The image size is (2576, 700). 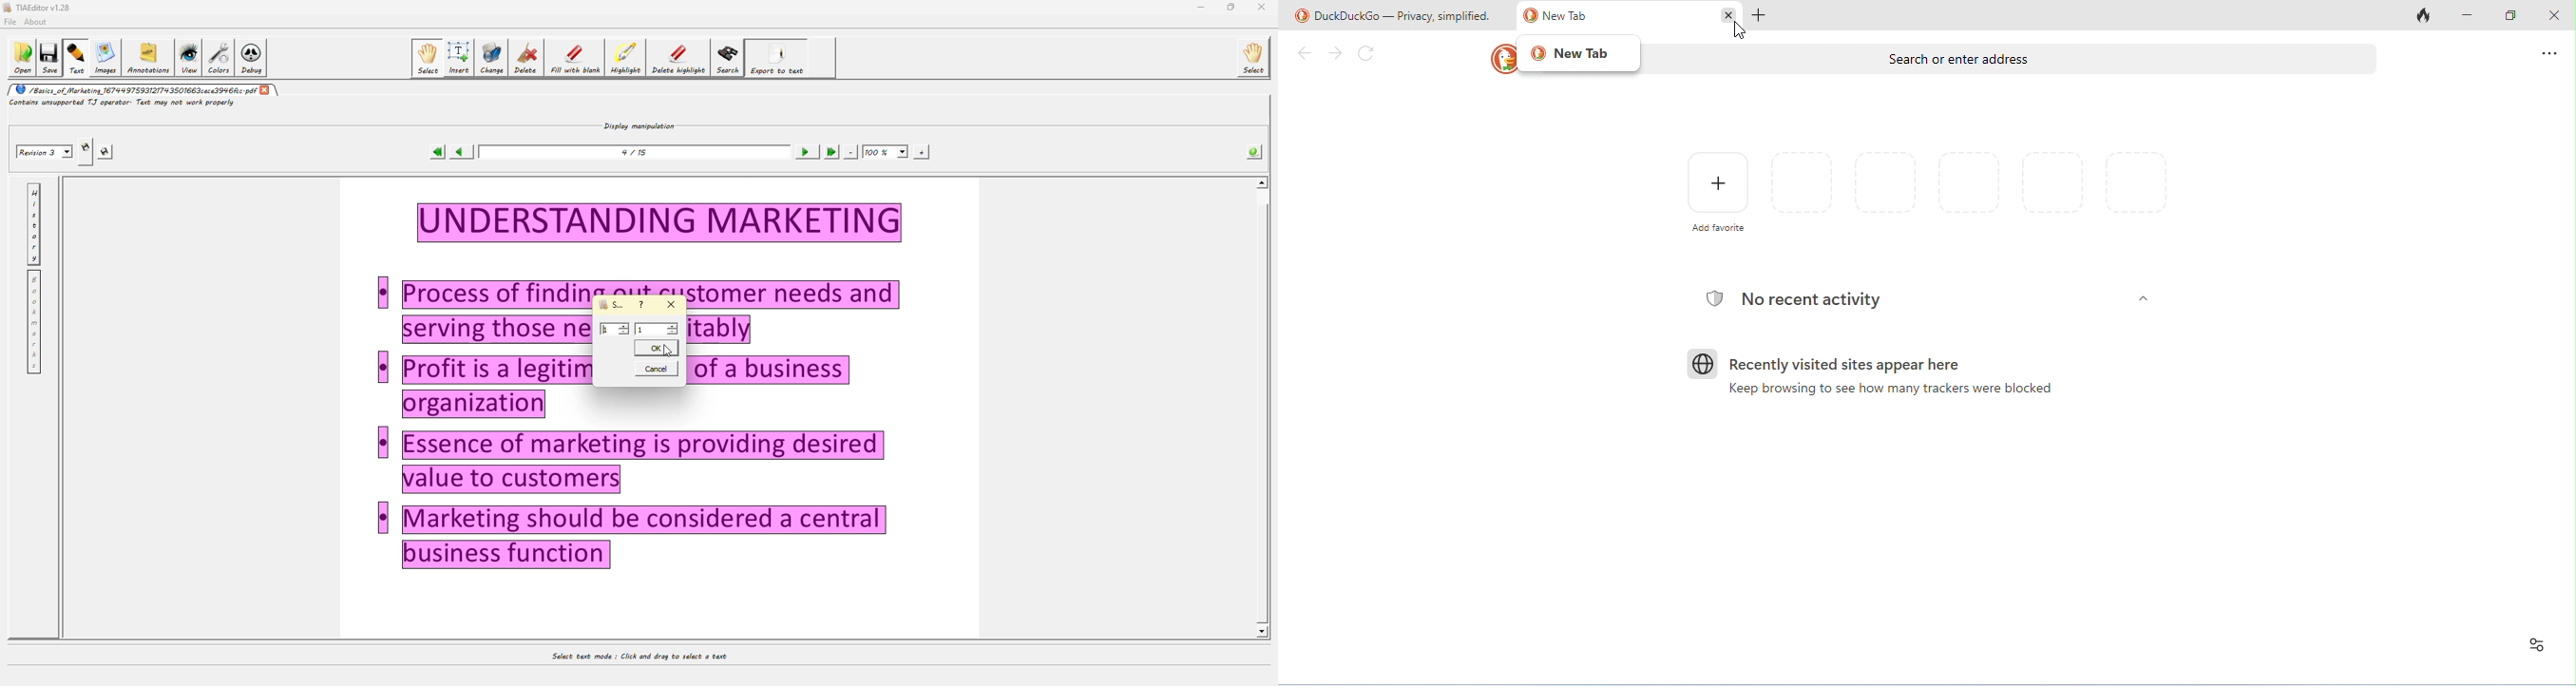 What do you see at coordinates (1762, 14) in the screenshot?
I see `add new tab` at bounding box center [1762, 14].